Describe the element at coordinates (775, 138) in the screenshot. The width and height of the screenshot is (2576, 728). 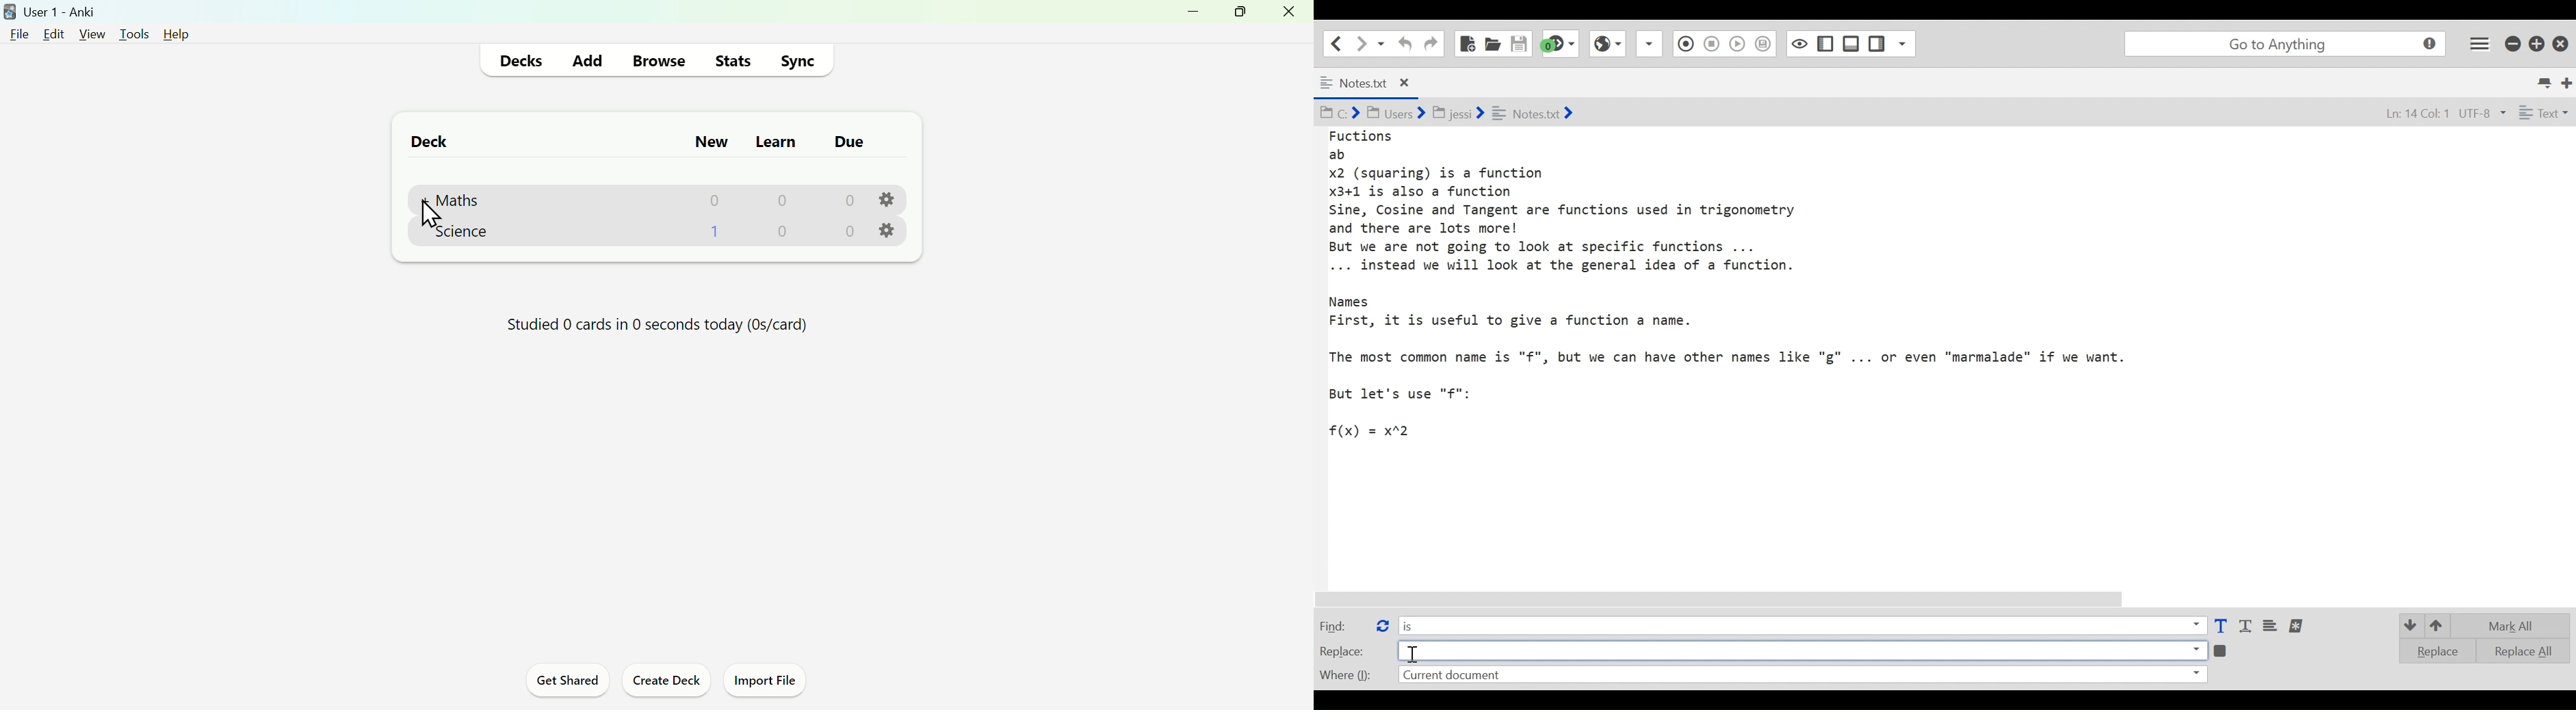
I see `Learn` at that location.